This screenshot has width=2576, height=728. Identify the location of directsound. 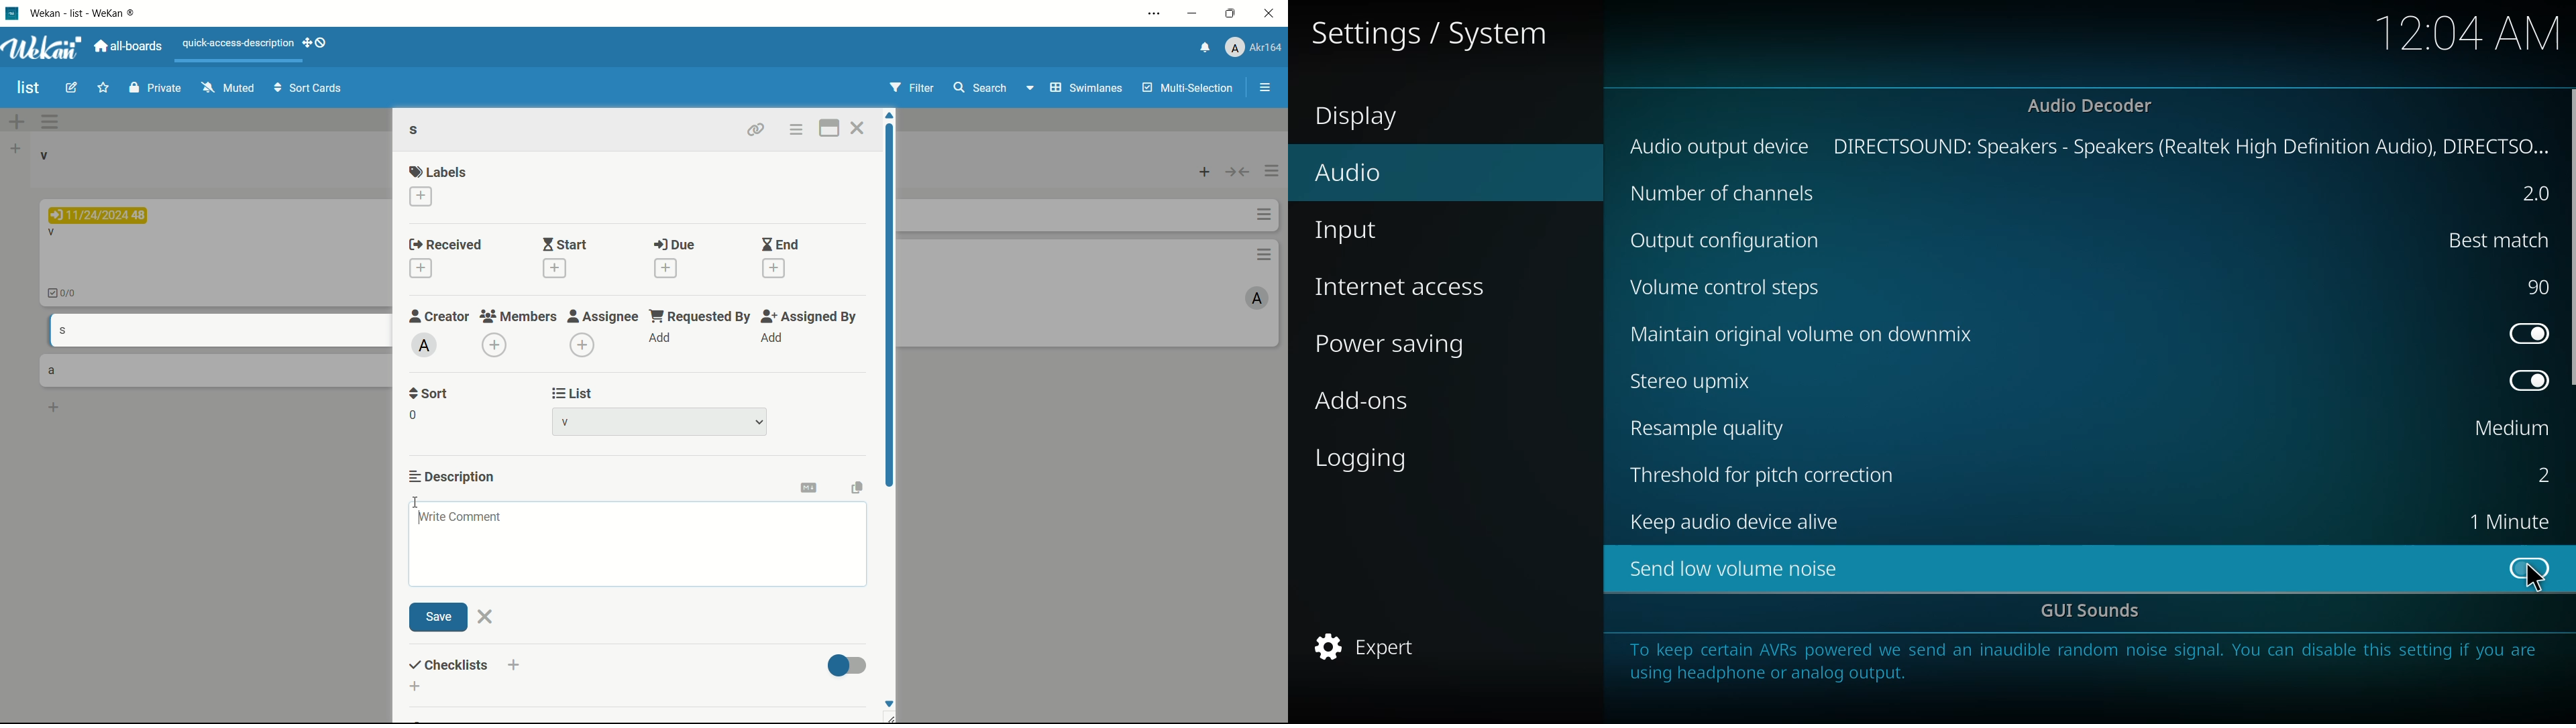
(2194, 144).